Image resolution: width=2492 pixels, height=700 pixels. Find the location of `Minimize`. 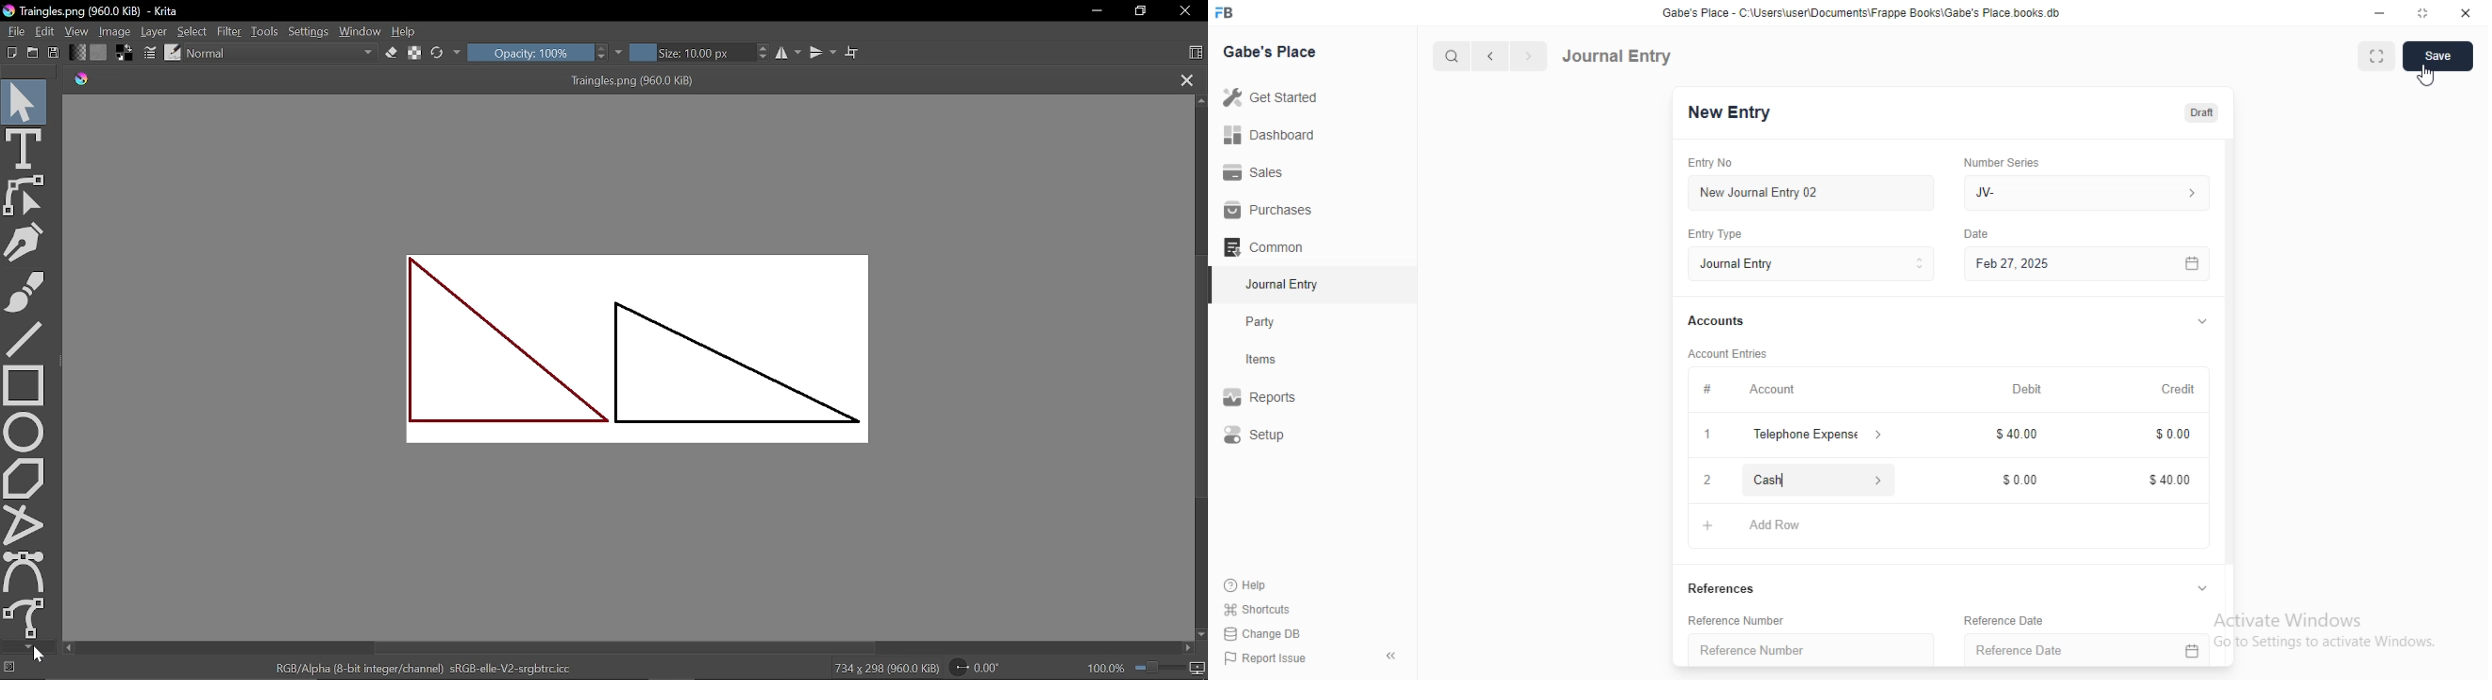

Minimize is located at coordinates (2380, 13).